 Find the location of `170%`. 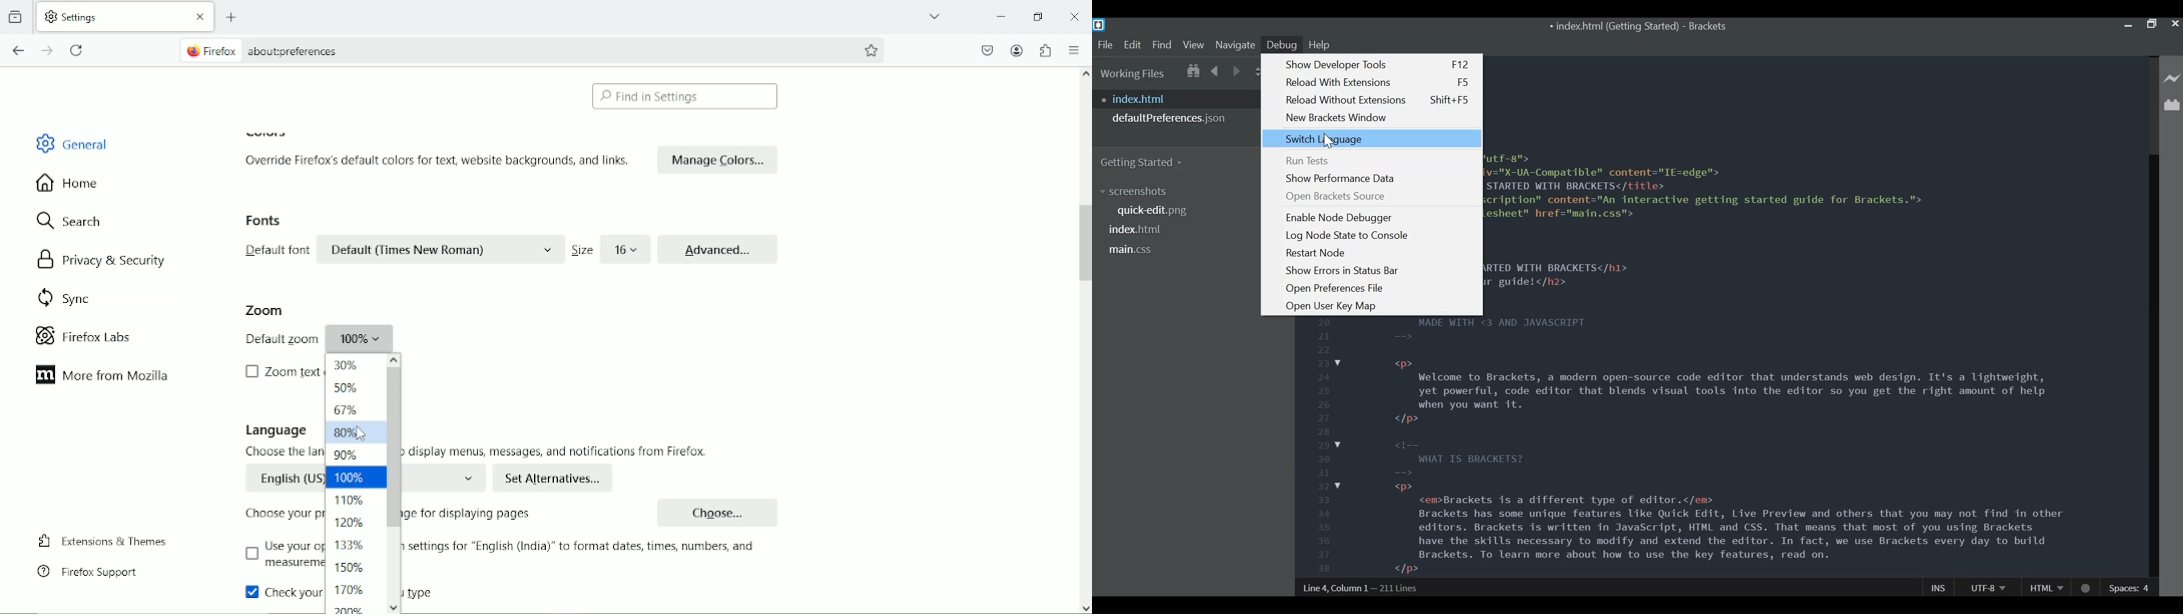

170% is located at coordinates (352, 590).